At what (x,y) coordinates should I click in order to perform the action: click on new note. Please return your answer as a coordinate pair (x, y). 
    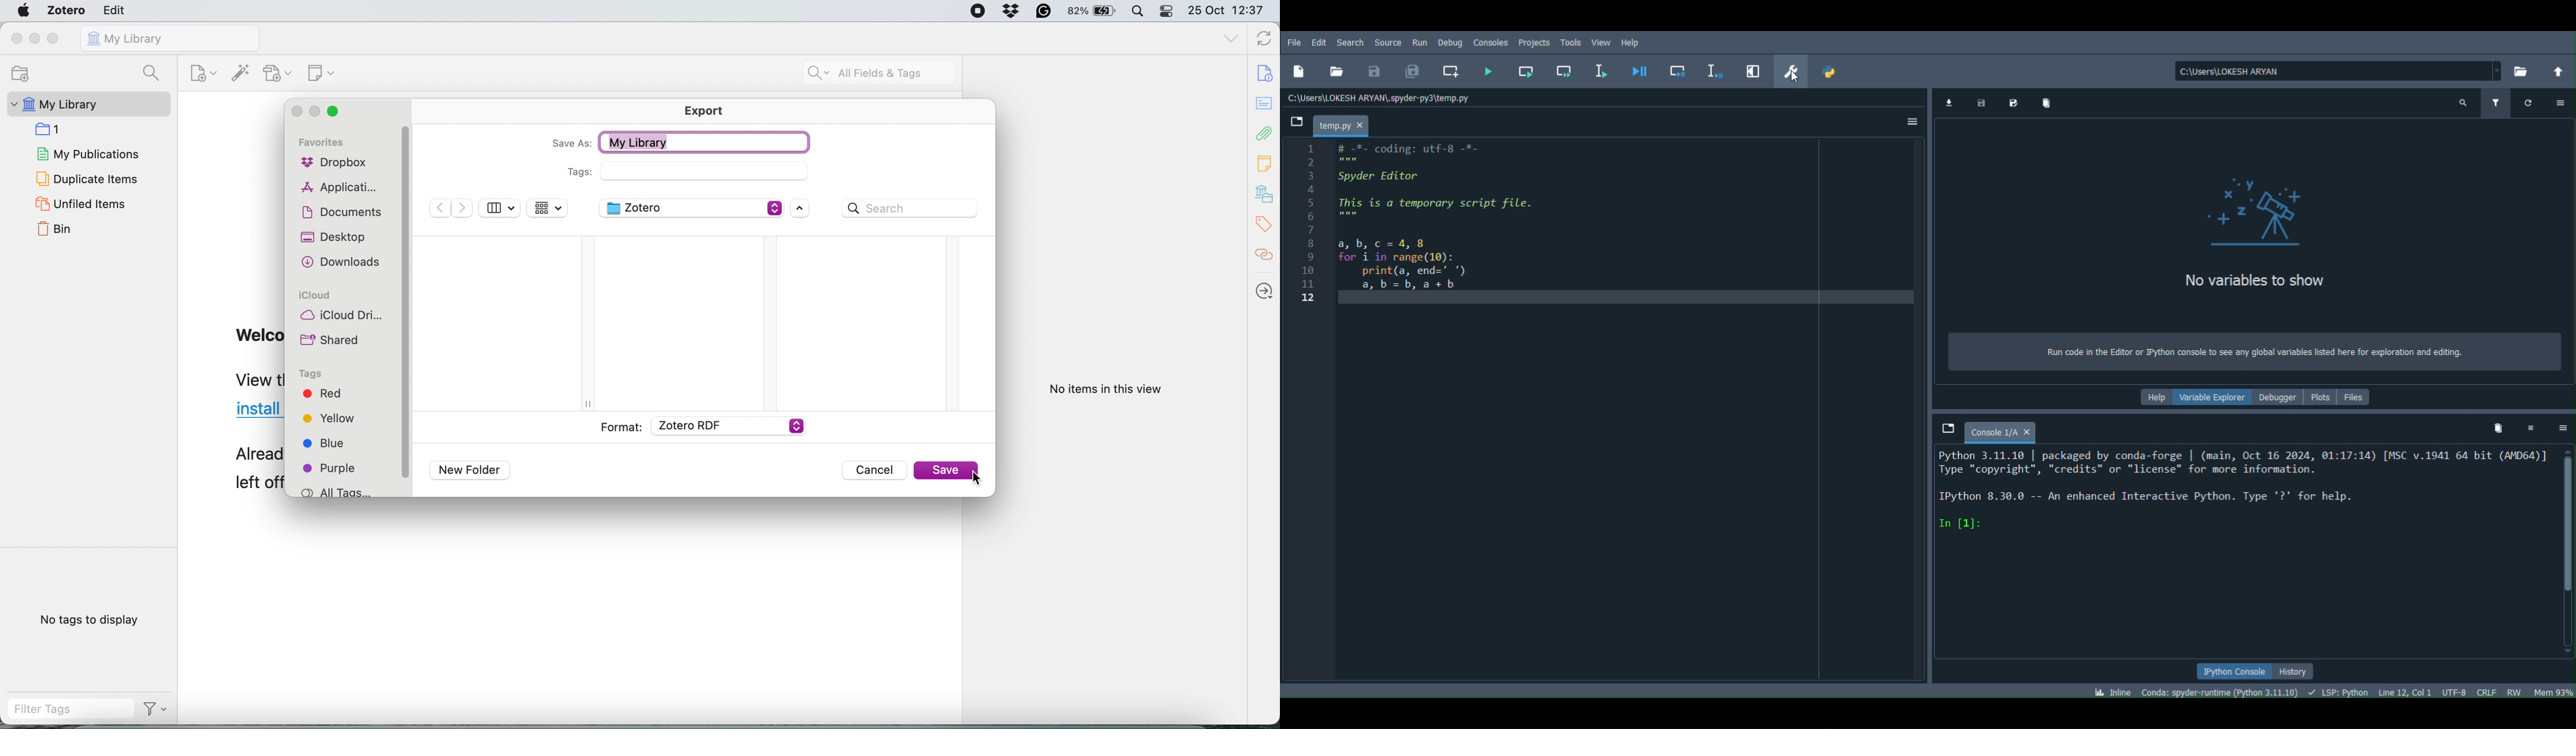
    Looking at the image, I should click on (323, 73).